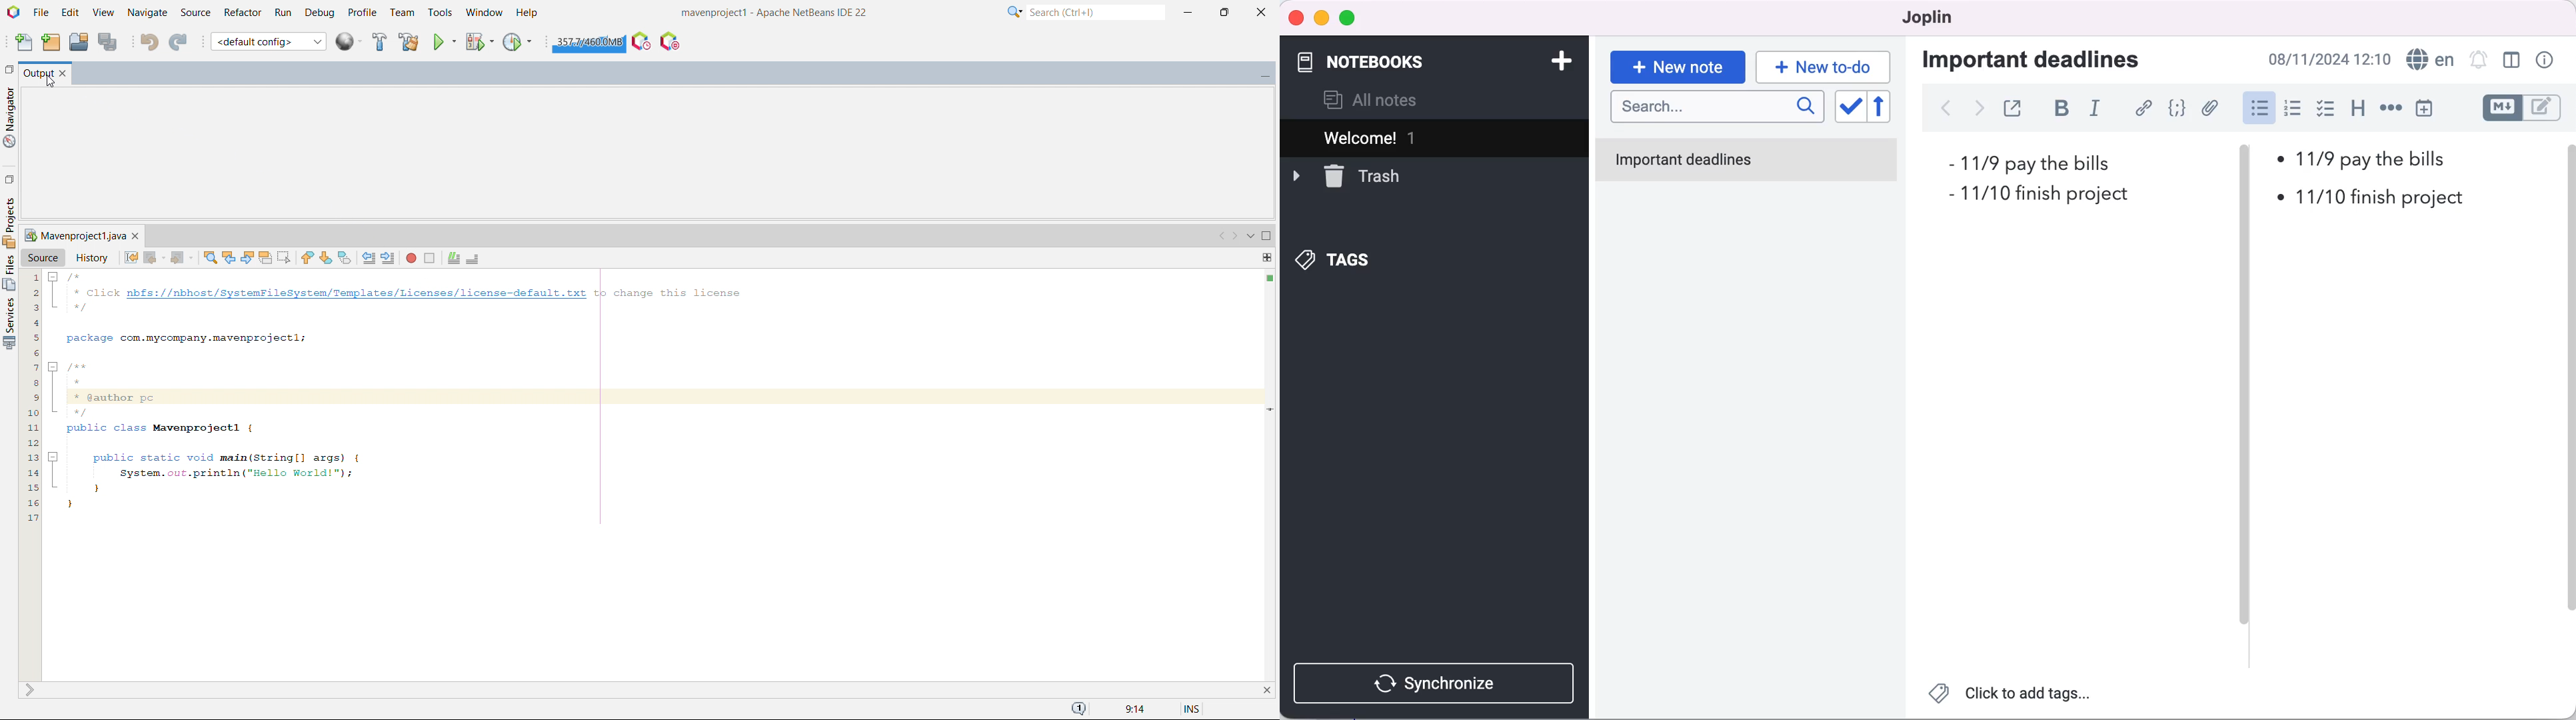 The image size is (2576, 728). I want to click on time and date, so click(2332, 59).